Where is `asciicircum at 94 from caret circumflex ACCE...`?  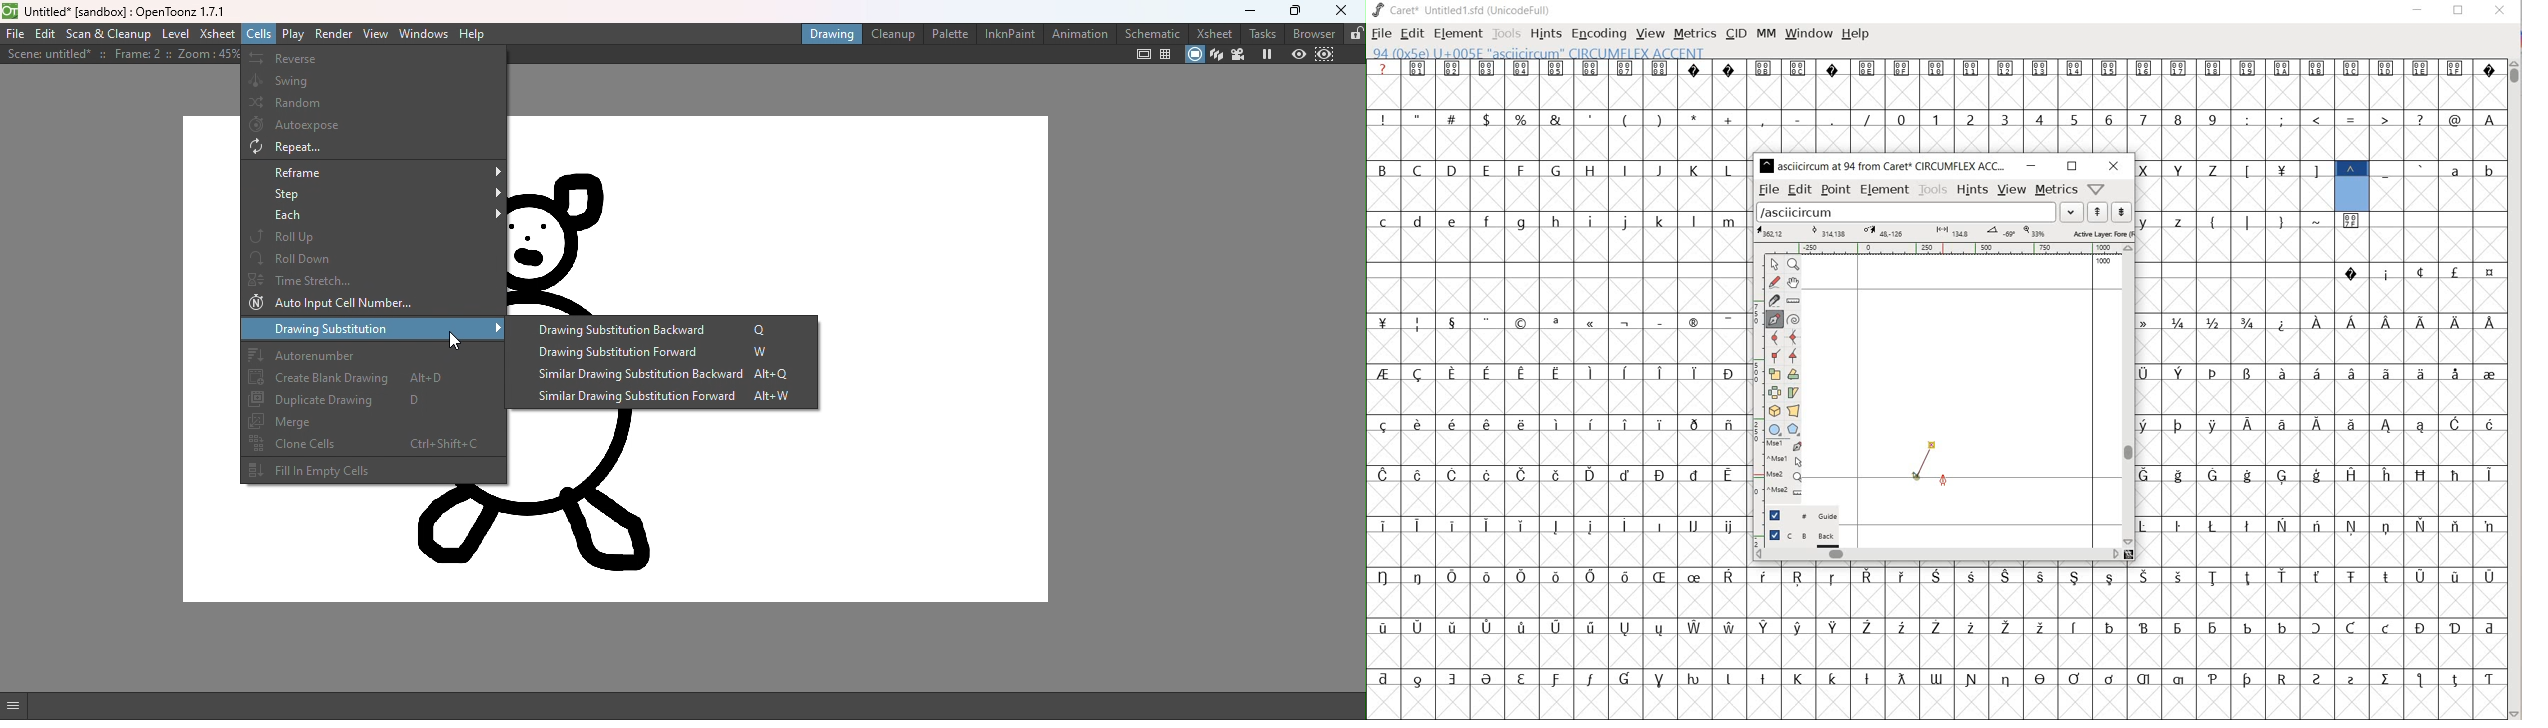 asciicircum at 94 from caret circumflex ACCE... is located at coordinates (1885, 164).